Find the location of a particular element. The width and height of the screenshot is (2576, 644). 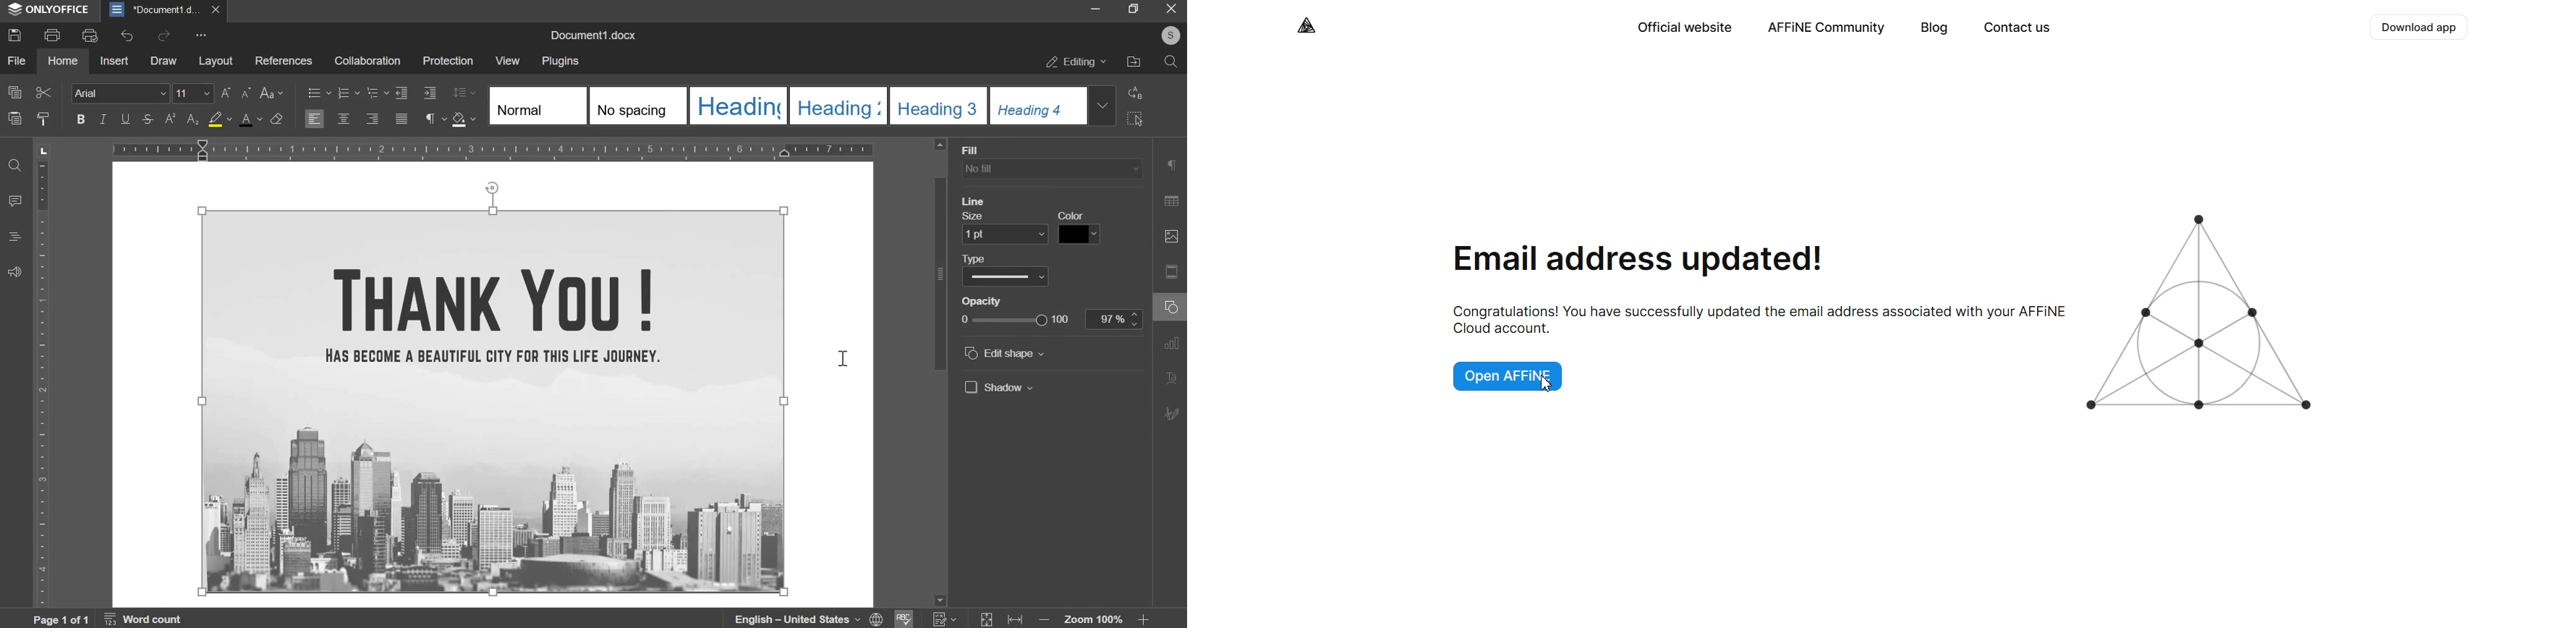

shading is located at coordinates (464, 119).